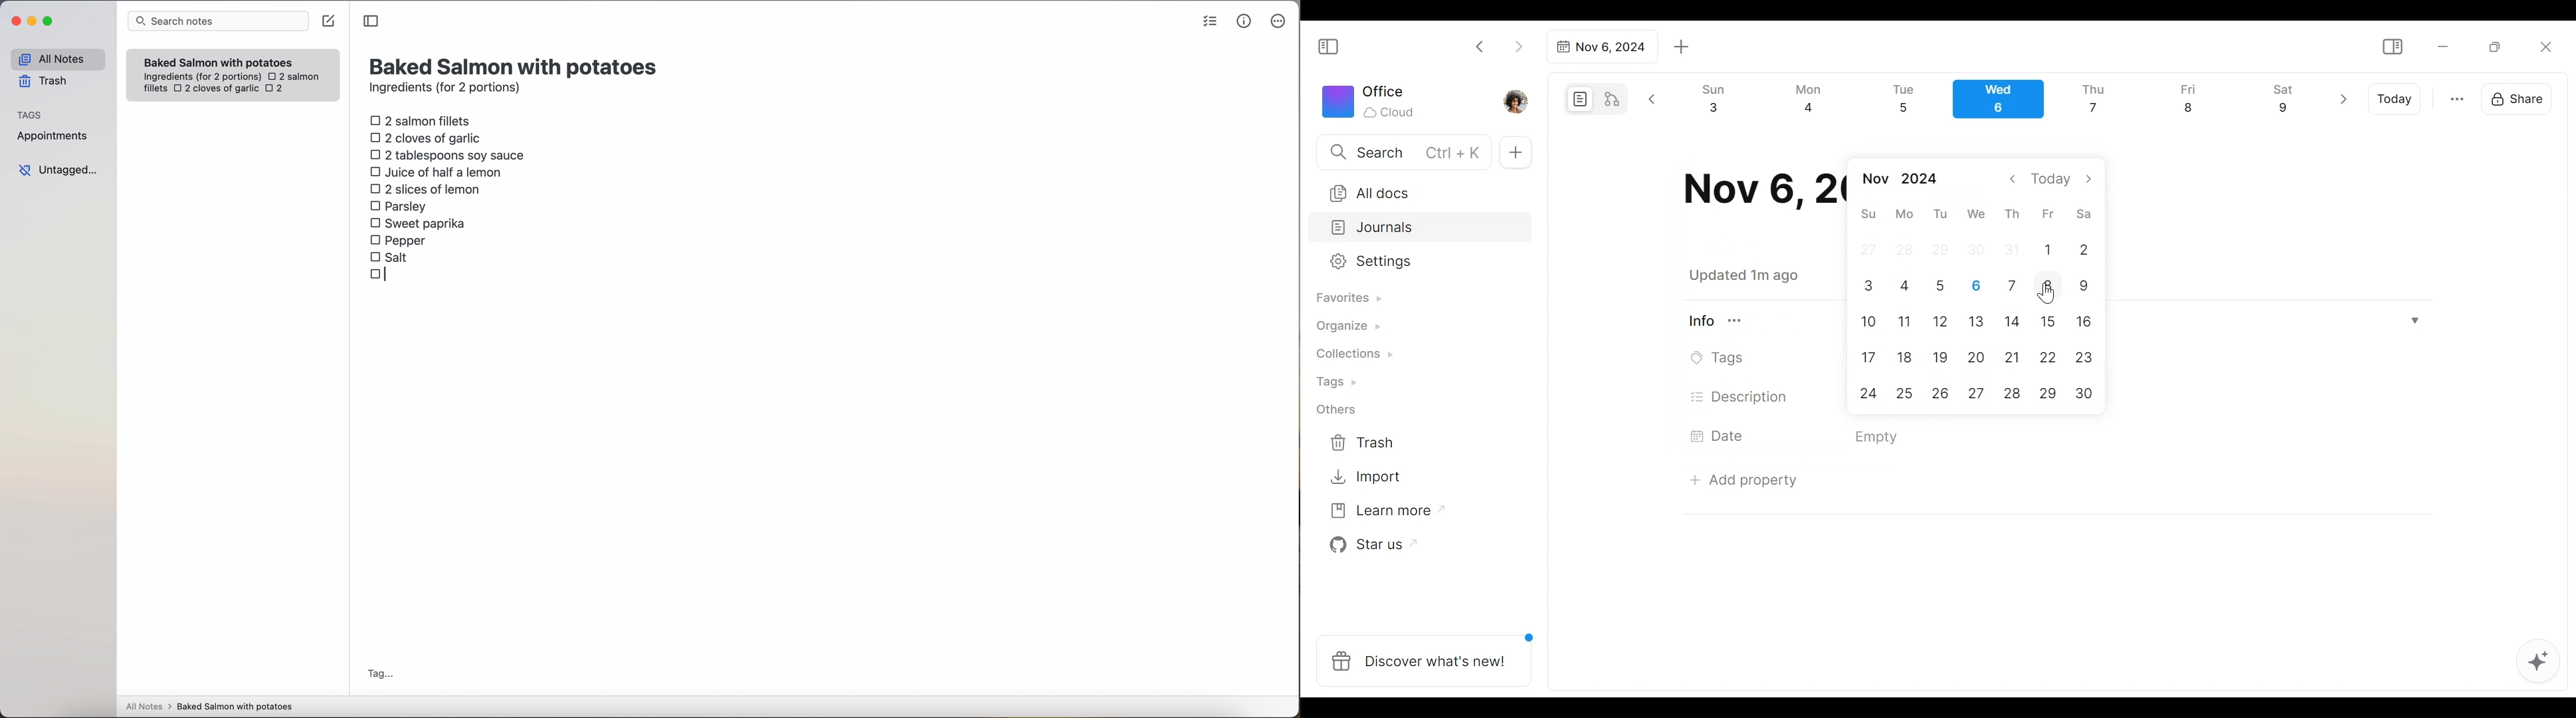  I want to click on All documents, so click(1415, 191).